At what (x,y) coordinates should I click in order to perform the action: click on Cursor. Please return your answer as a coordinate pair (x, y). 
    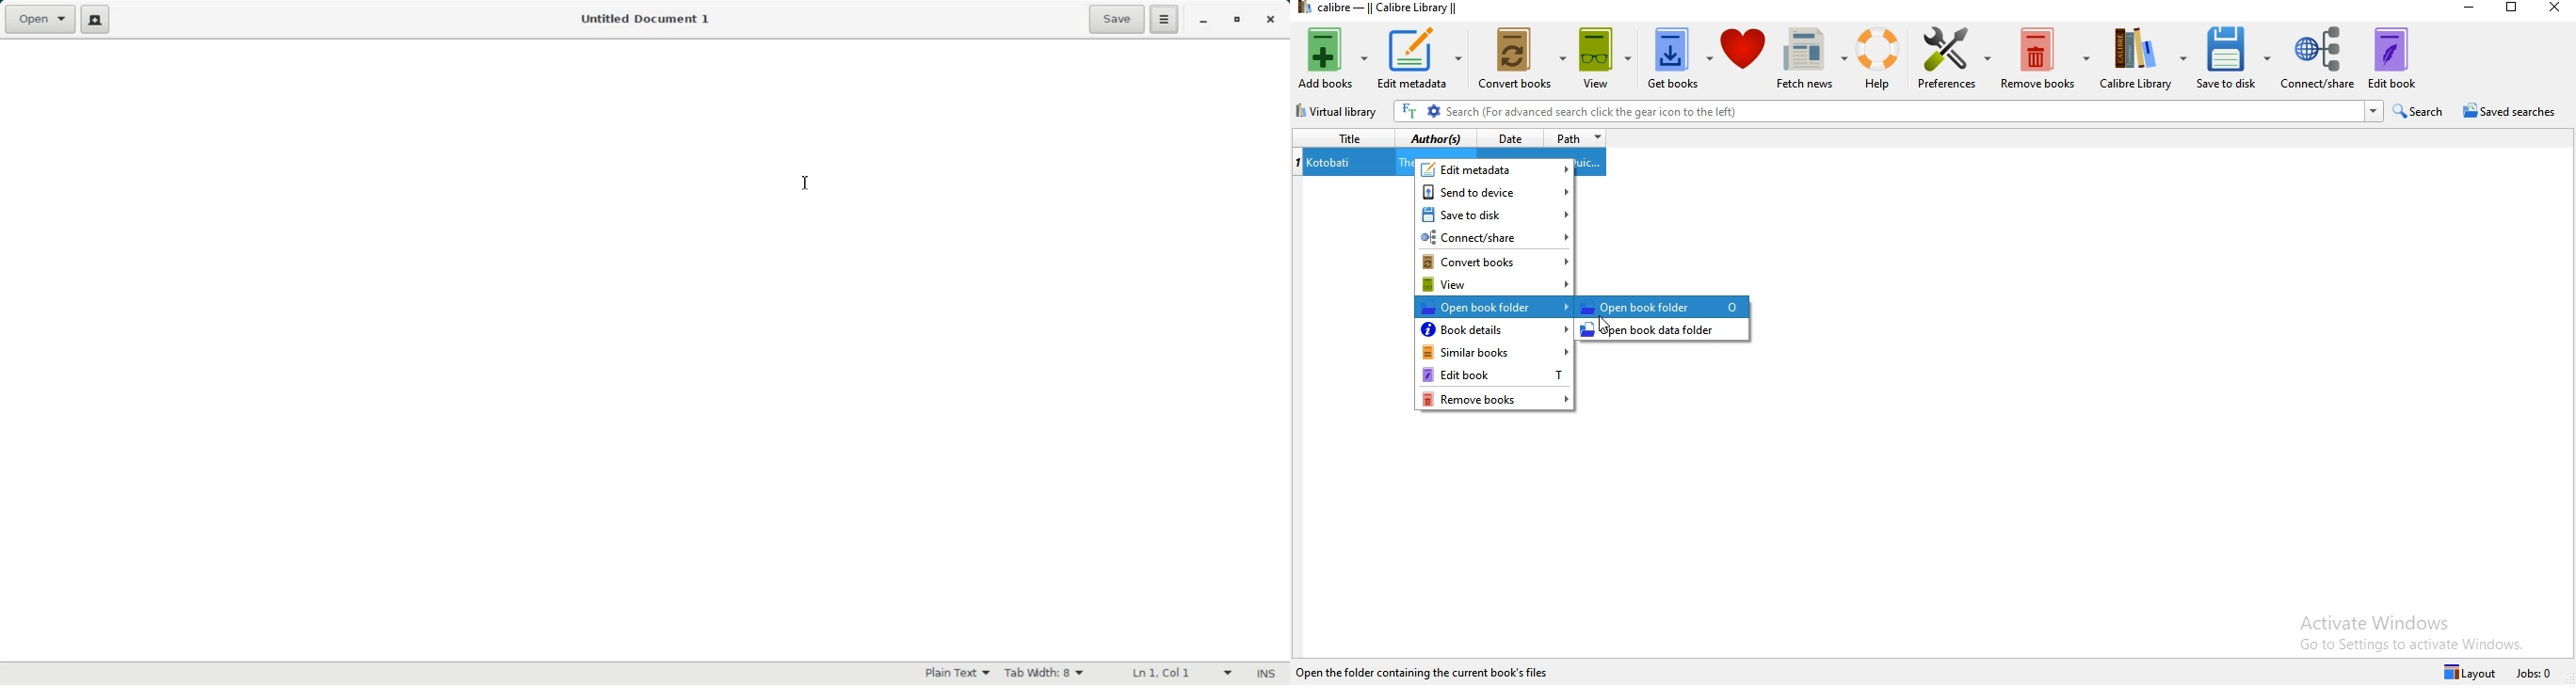
    Looking at the image, I should click on (1607, 325).